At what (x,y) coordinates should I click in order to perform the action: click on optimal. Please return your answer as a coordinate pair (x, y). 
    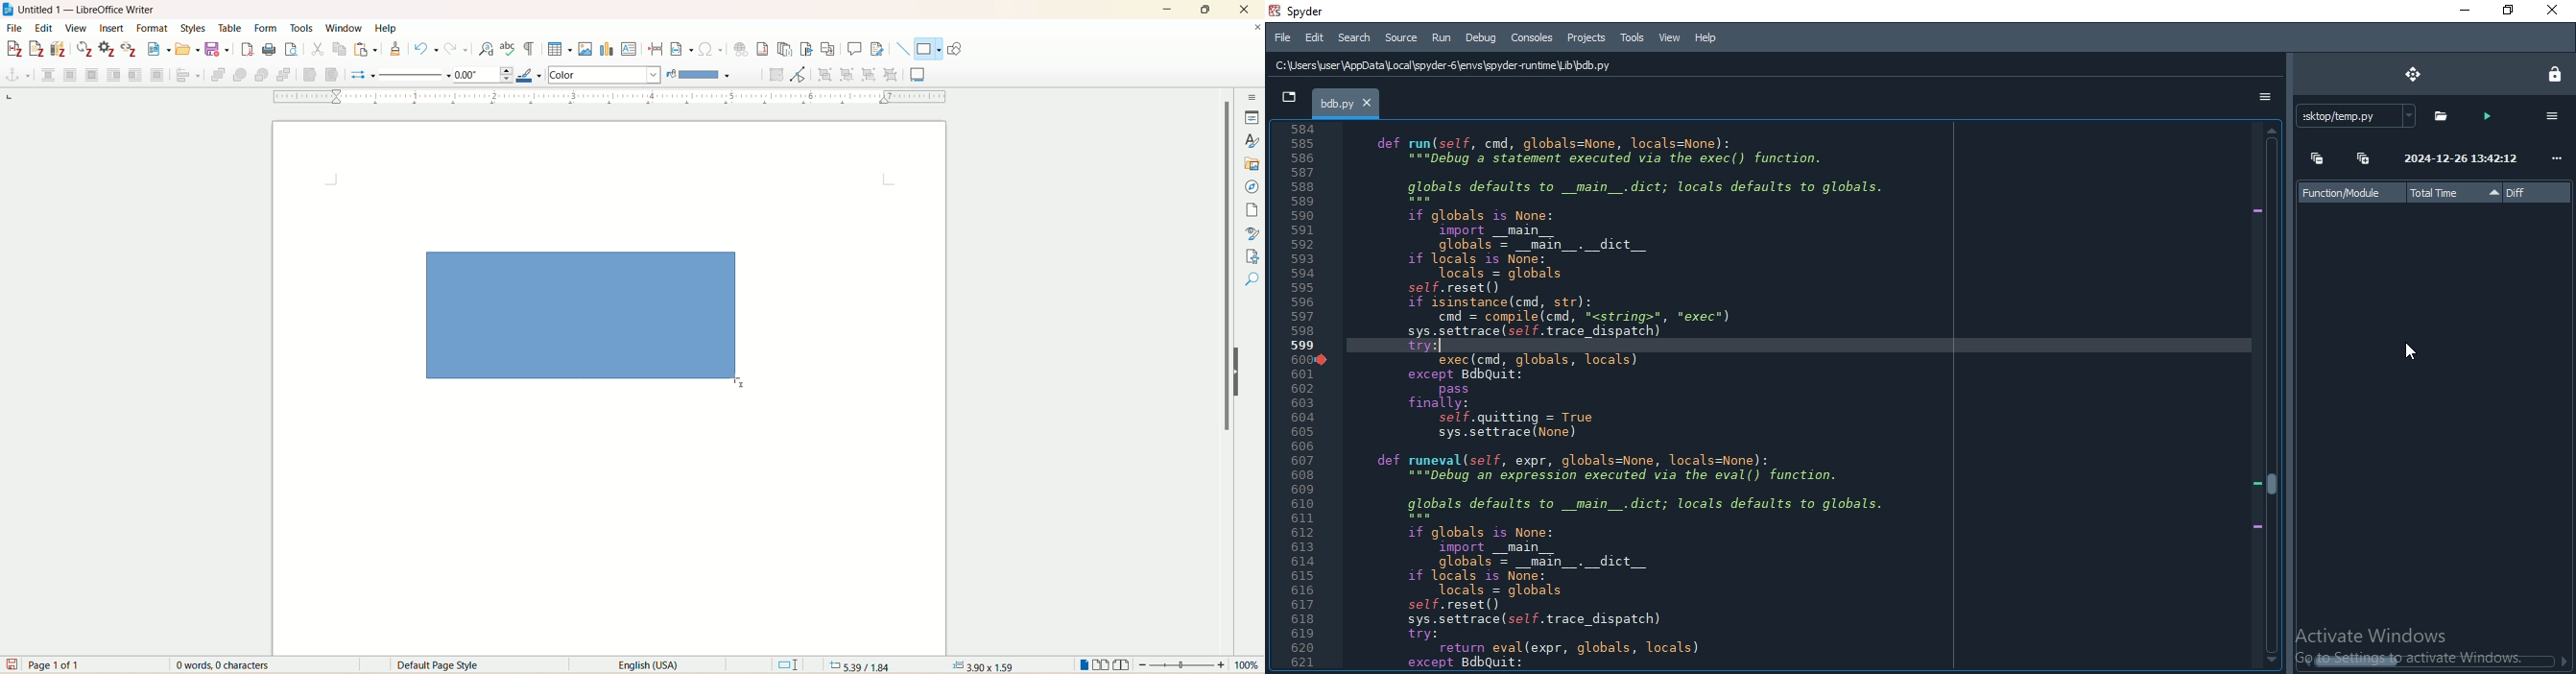
    Looking at the image, I should click on (94, 75).